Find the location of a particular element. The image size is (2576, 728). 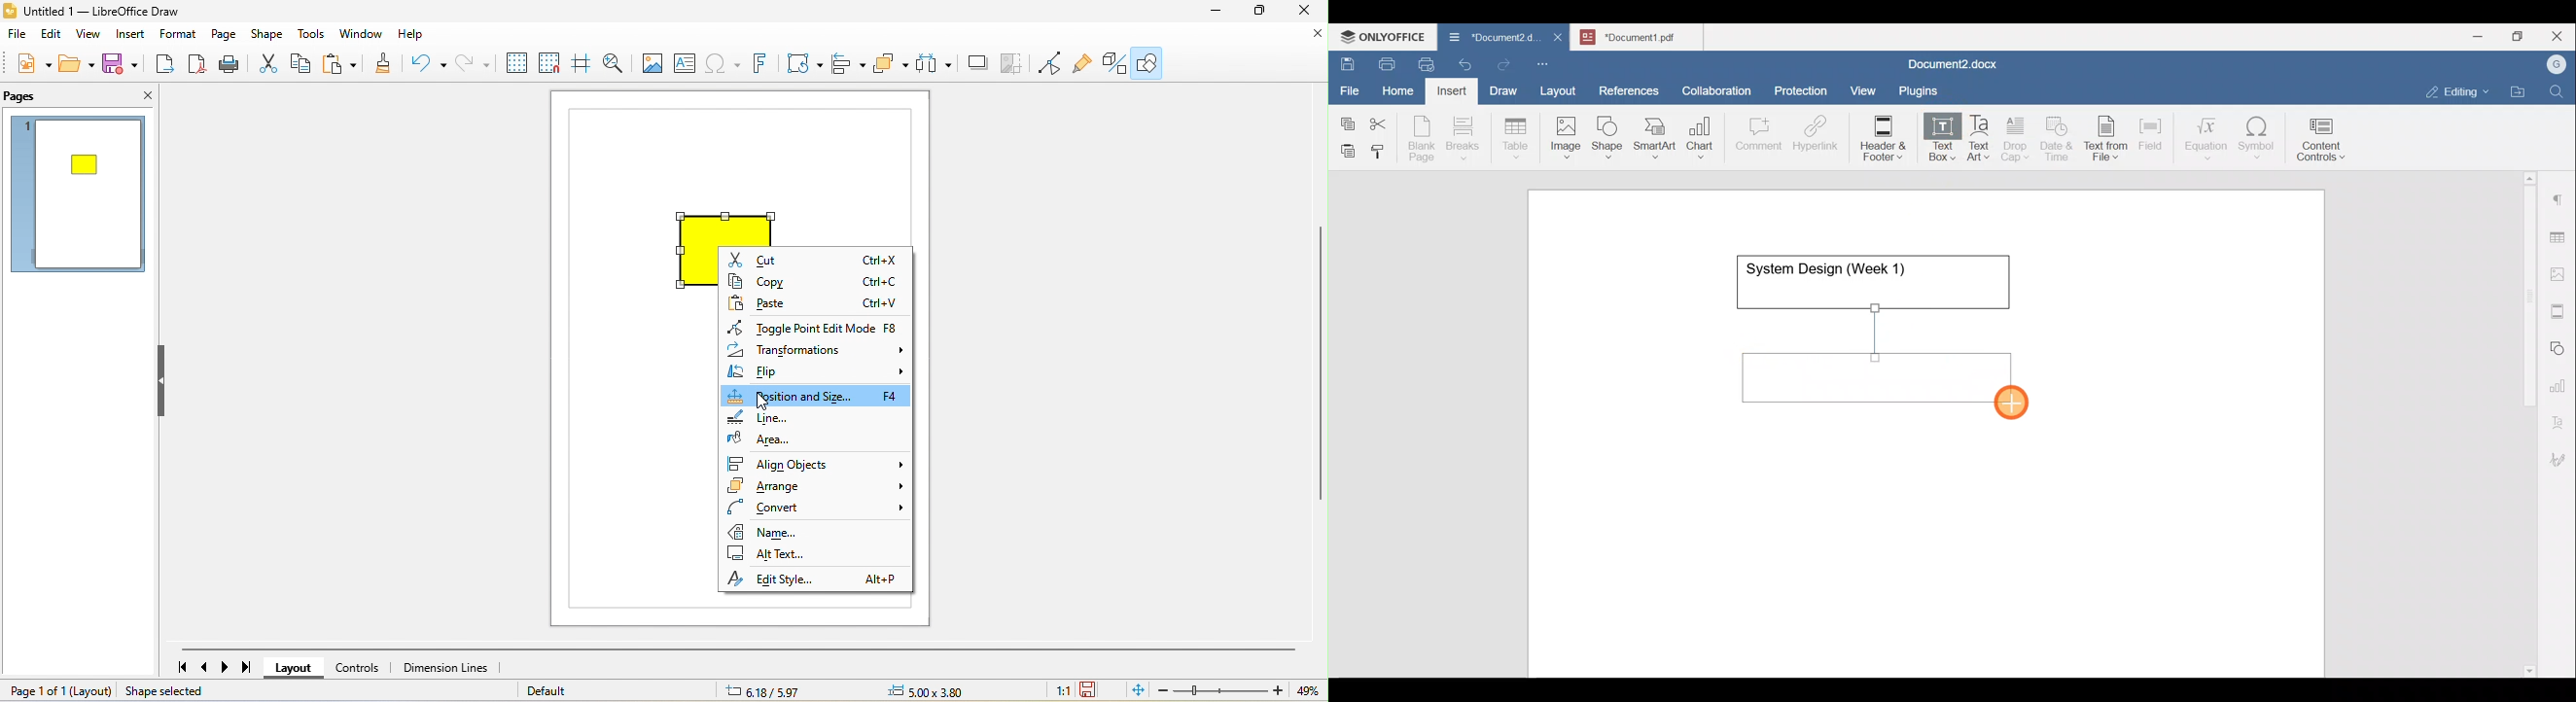

format is located at coordinates (182, 36).